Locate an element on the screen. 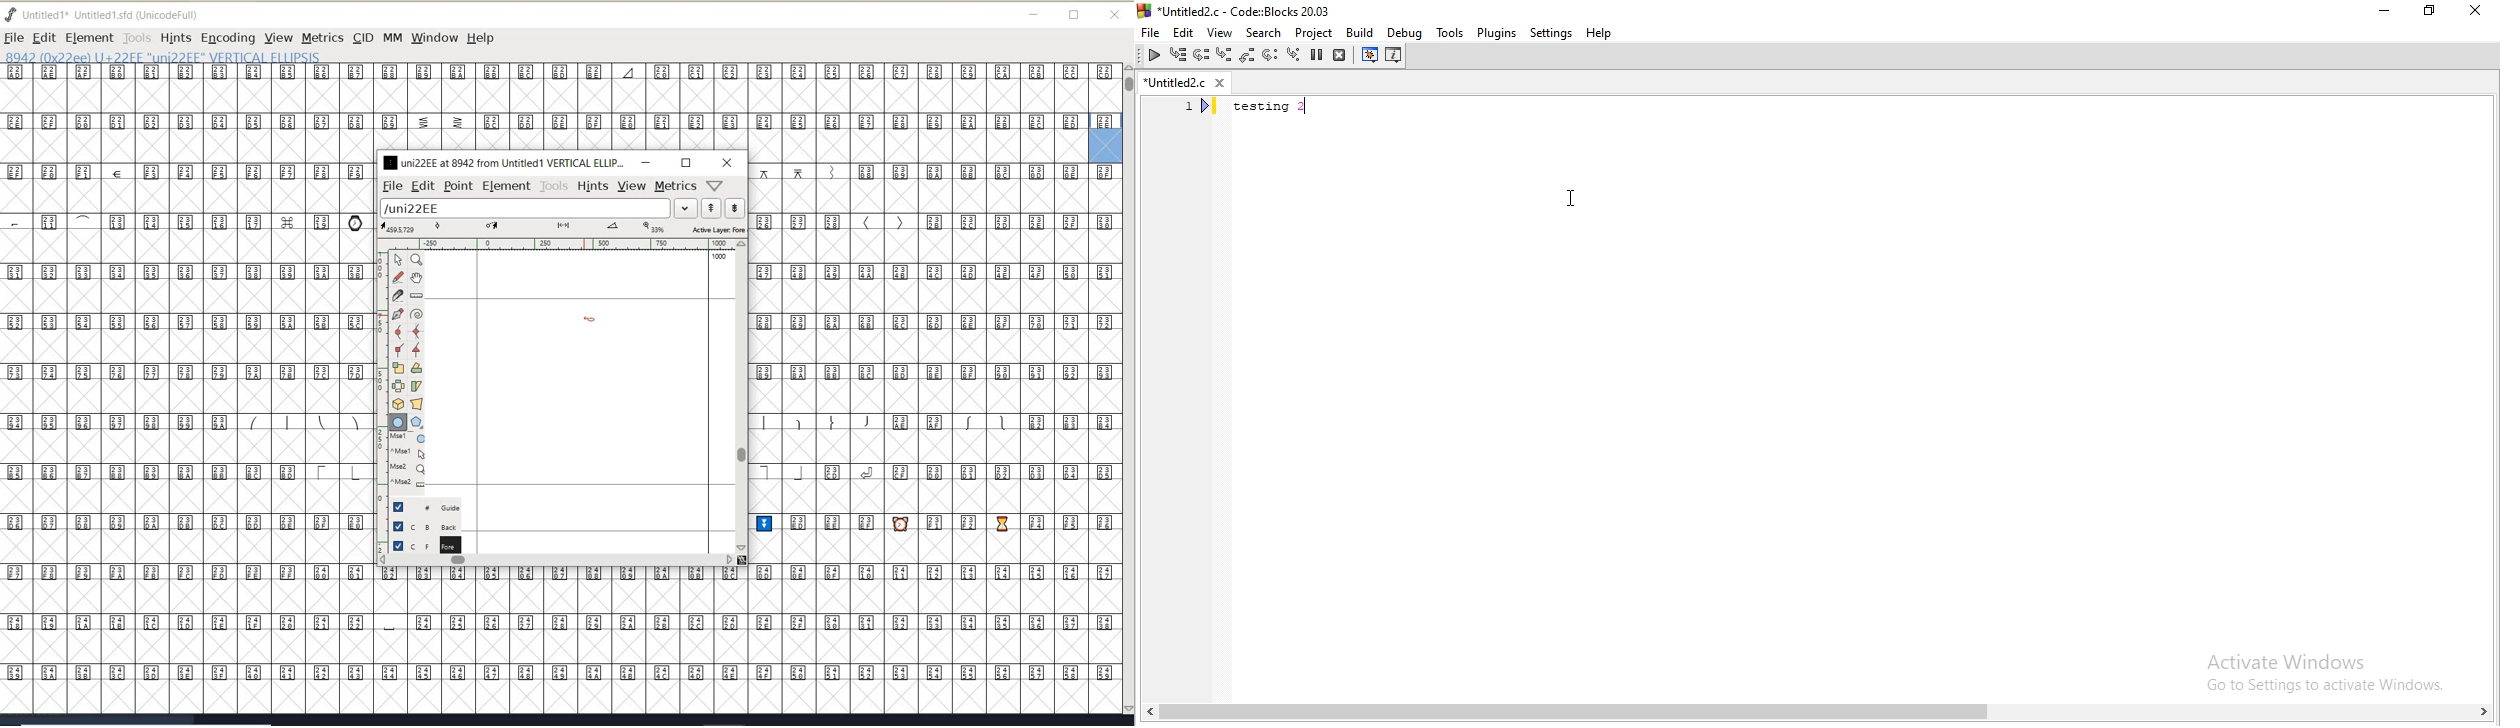  add a corner point is located at coordinates (400, 349).